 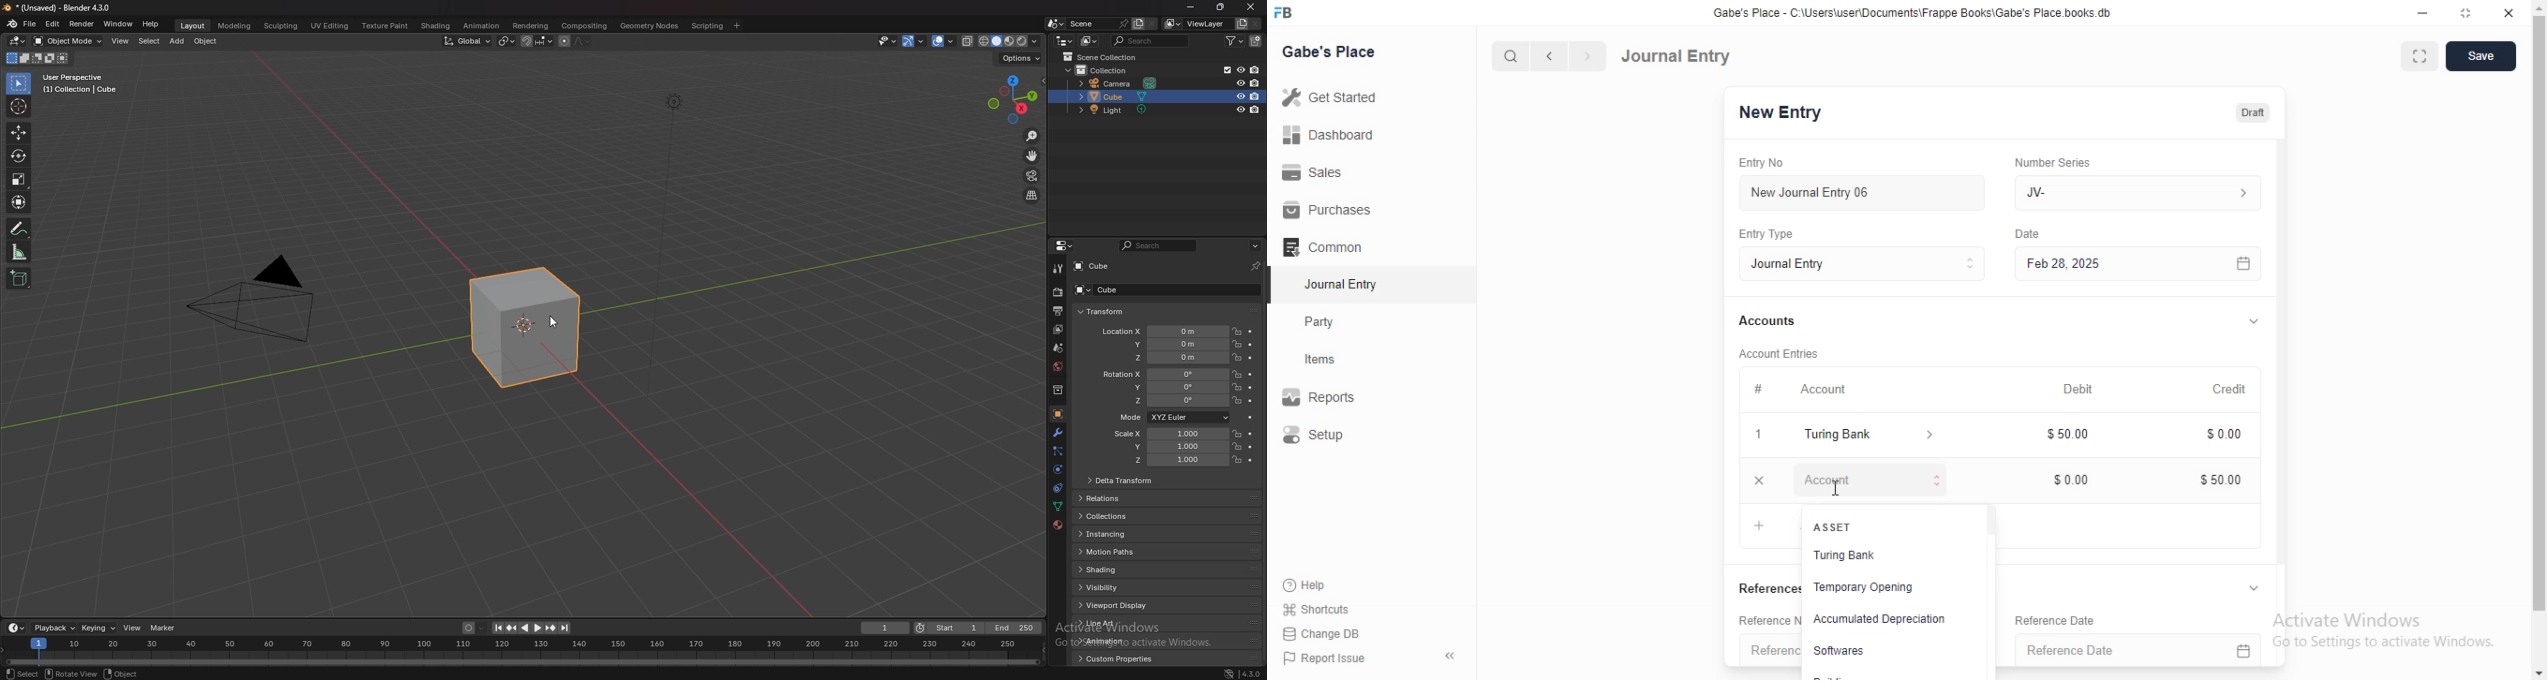 I want to click on hide in viewport, so click(x=1241, y=96).